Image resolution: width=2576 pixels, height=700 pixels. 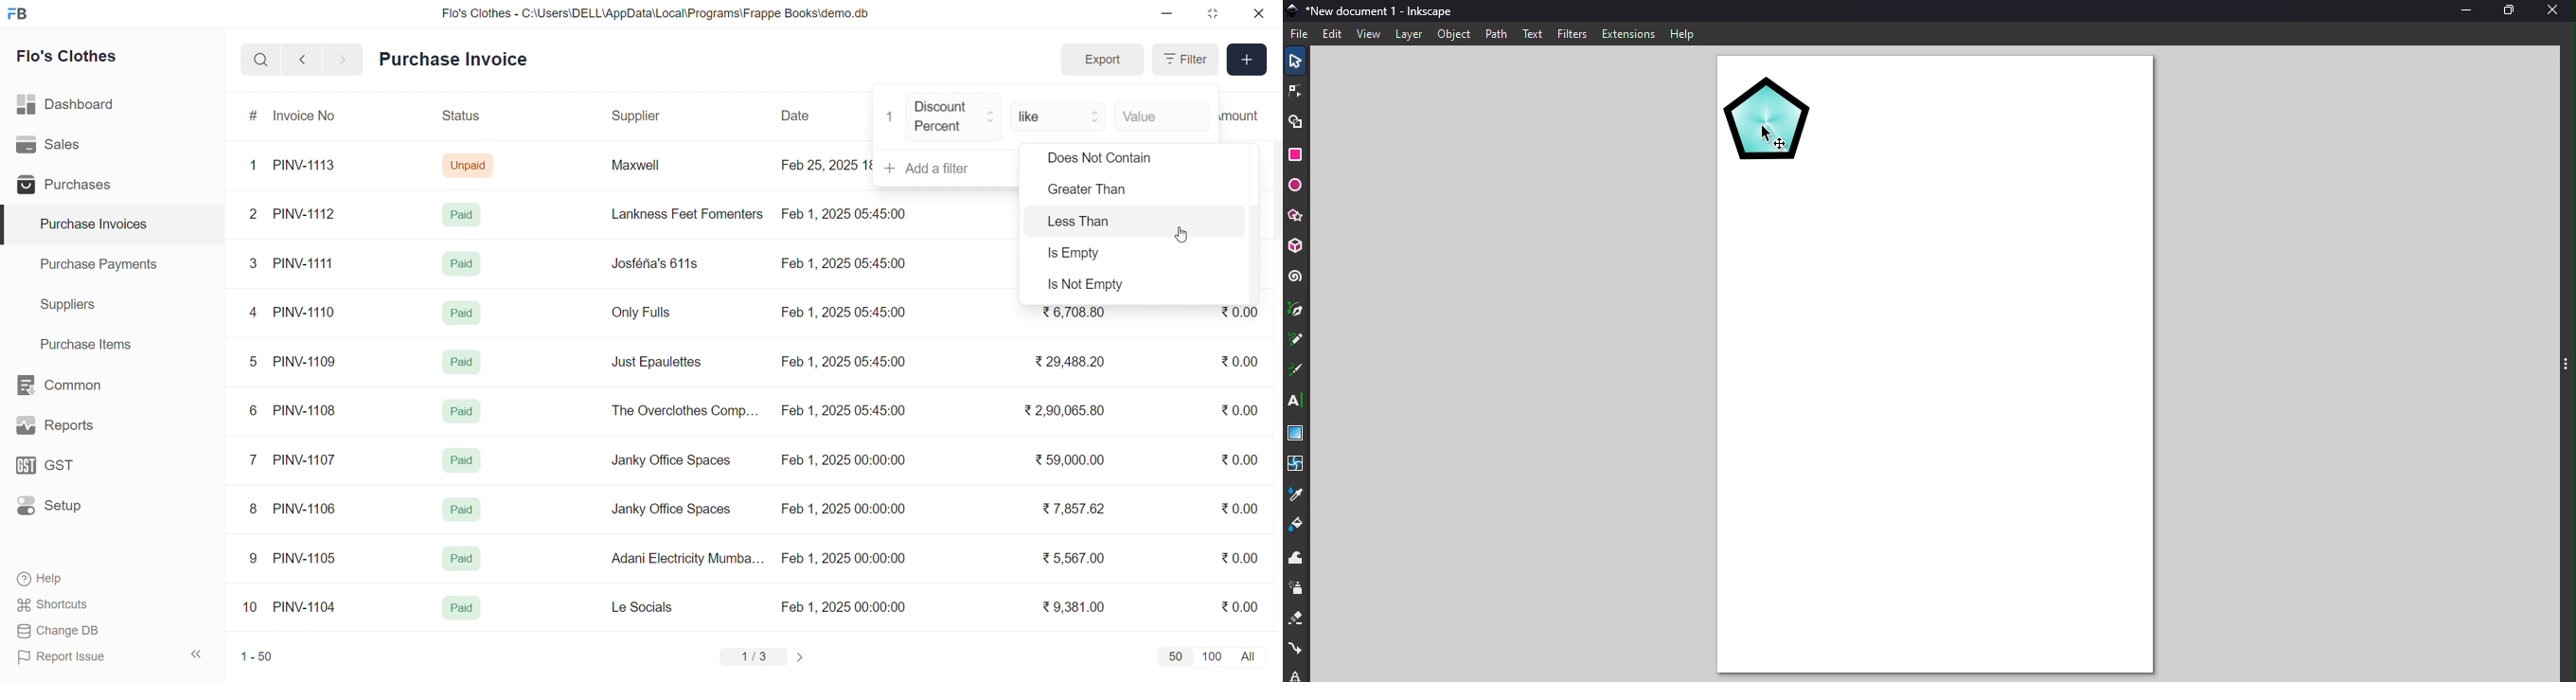 I want to click on cursor, so click(x=1186, y=234).